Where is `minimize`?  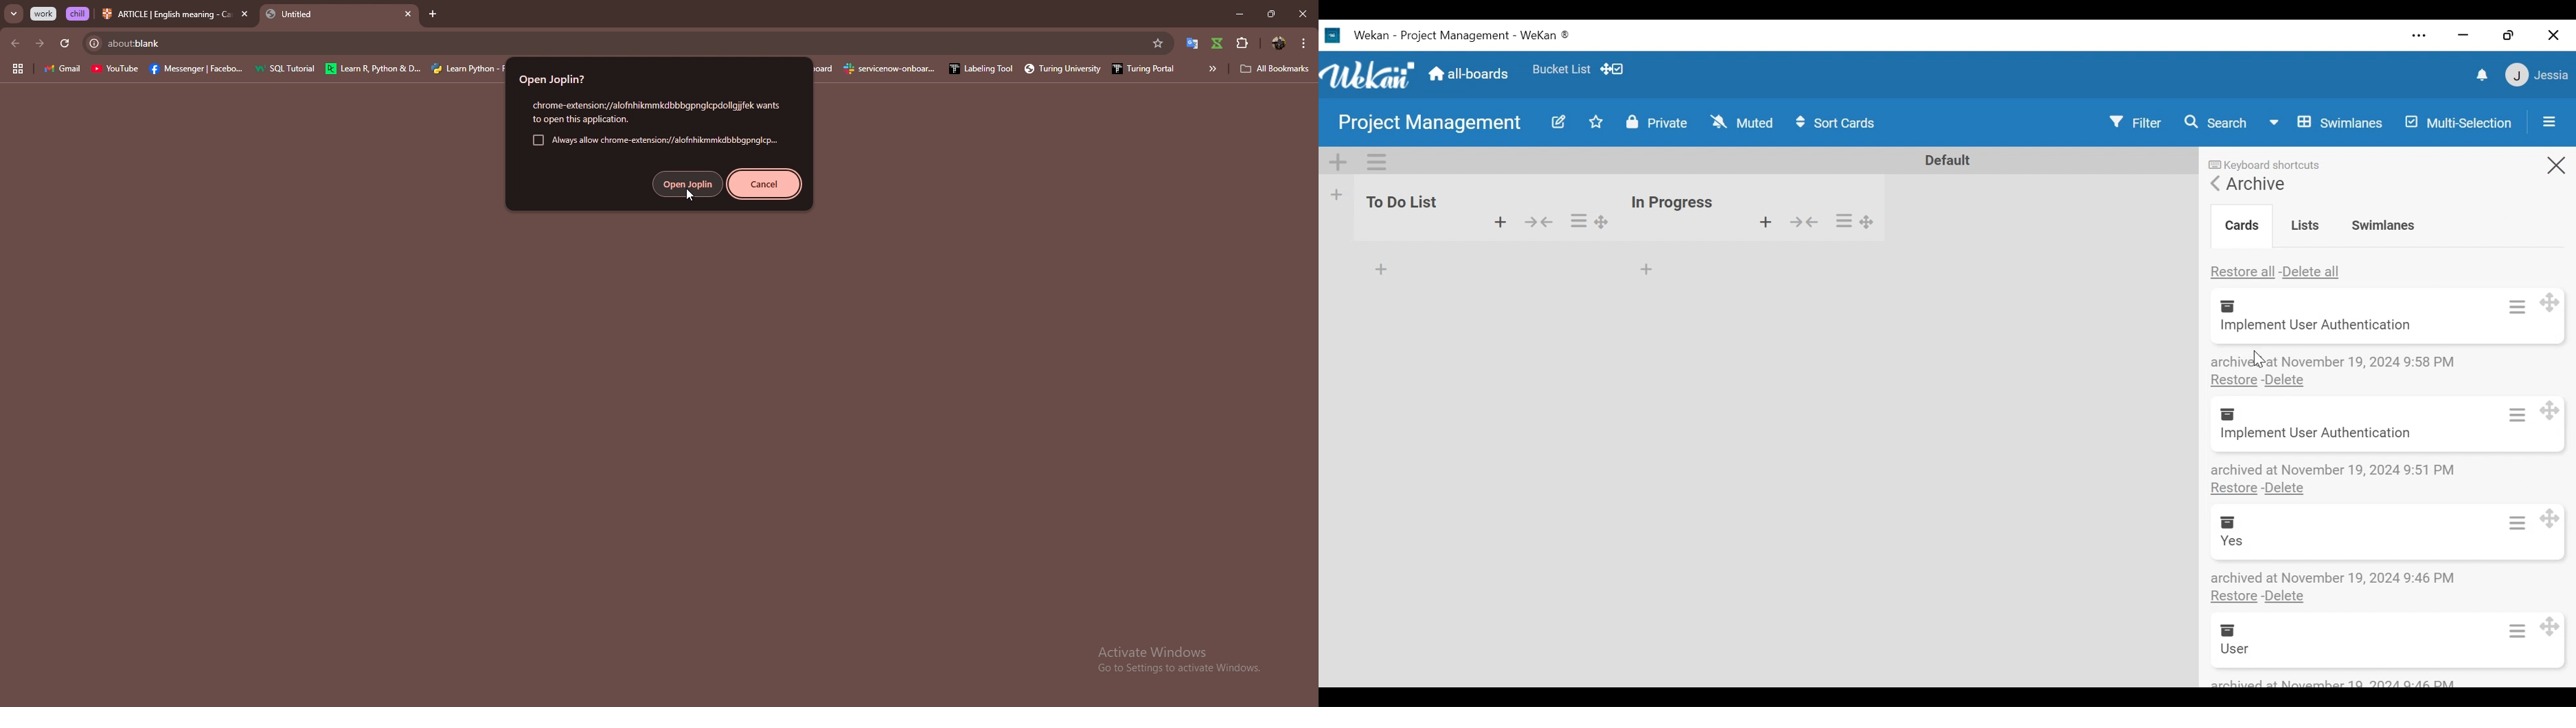 minimize is located at coordinates (1239, 13).